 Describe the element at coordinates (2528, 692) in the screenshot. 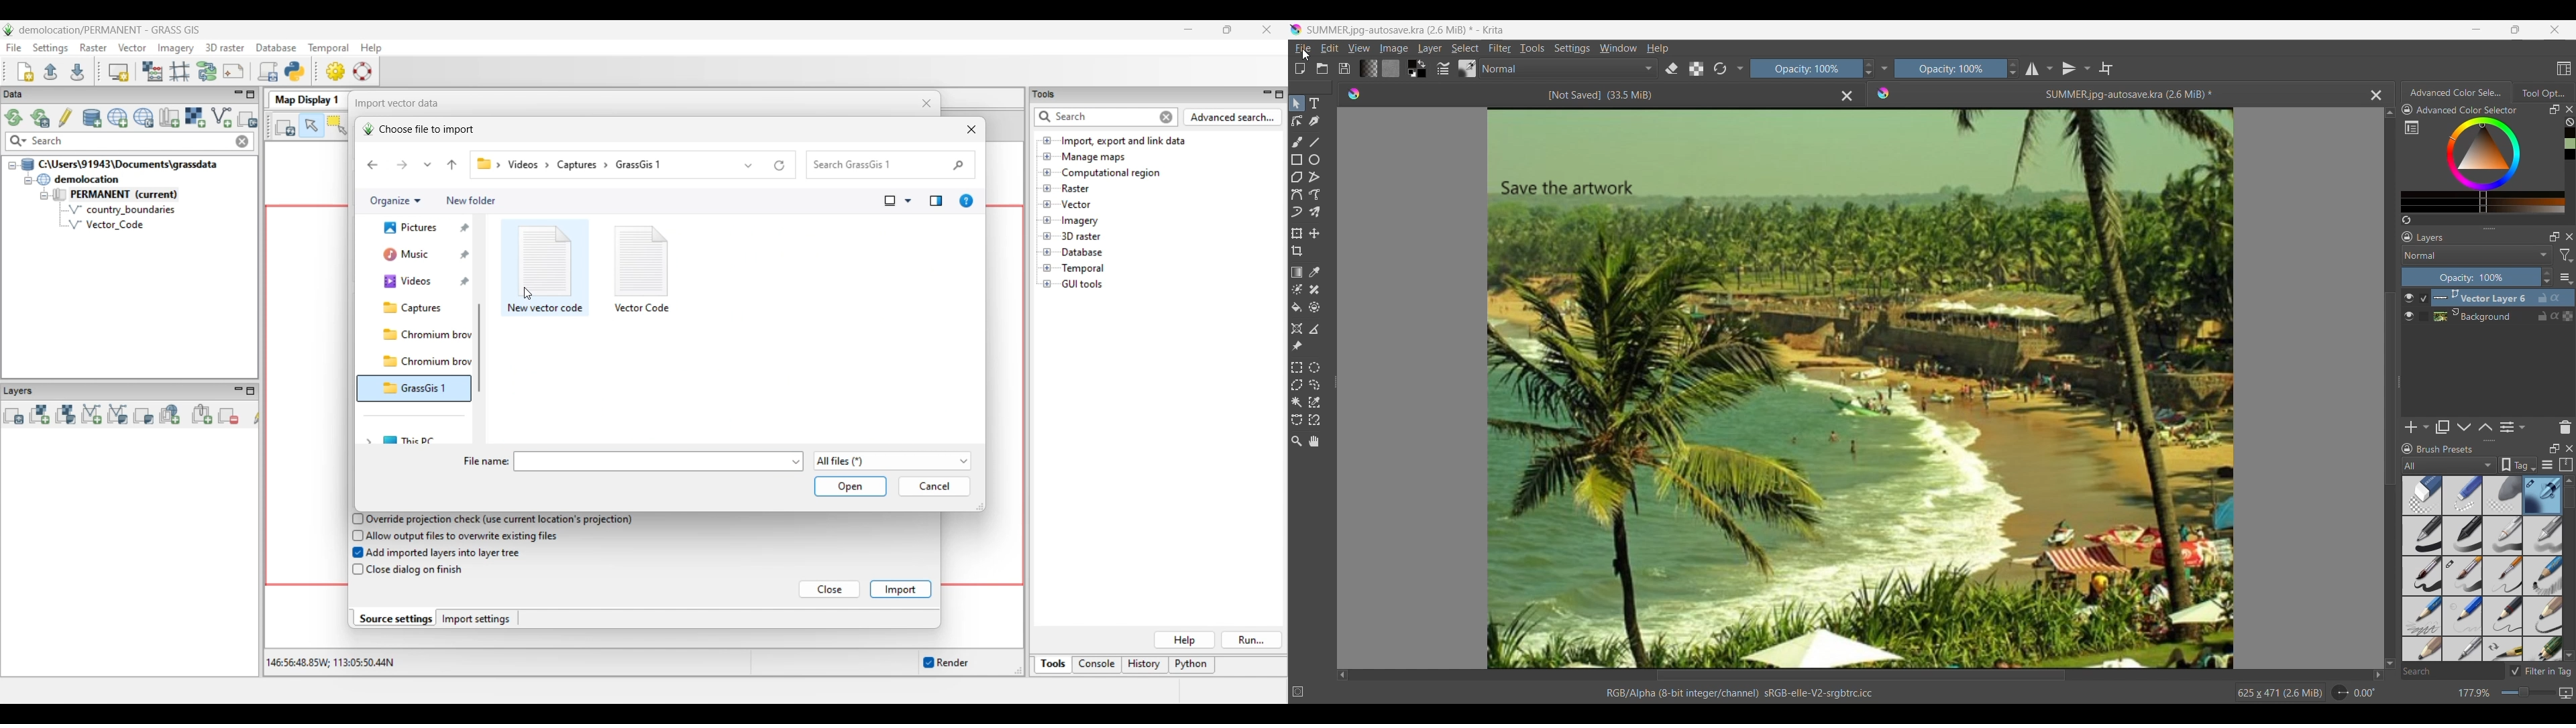

I see `Slider to change zoom` at that location.